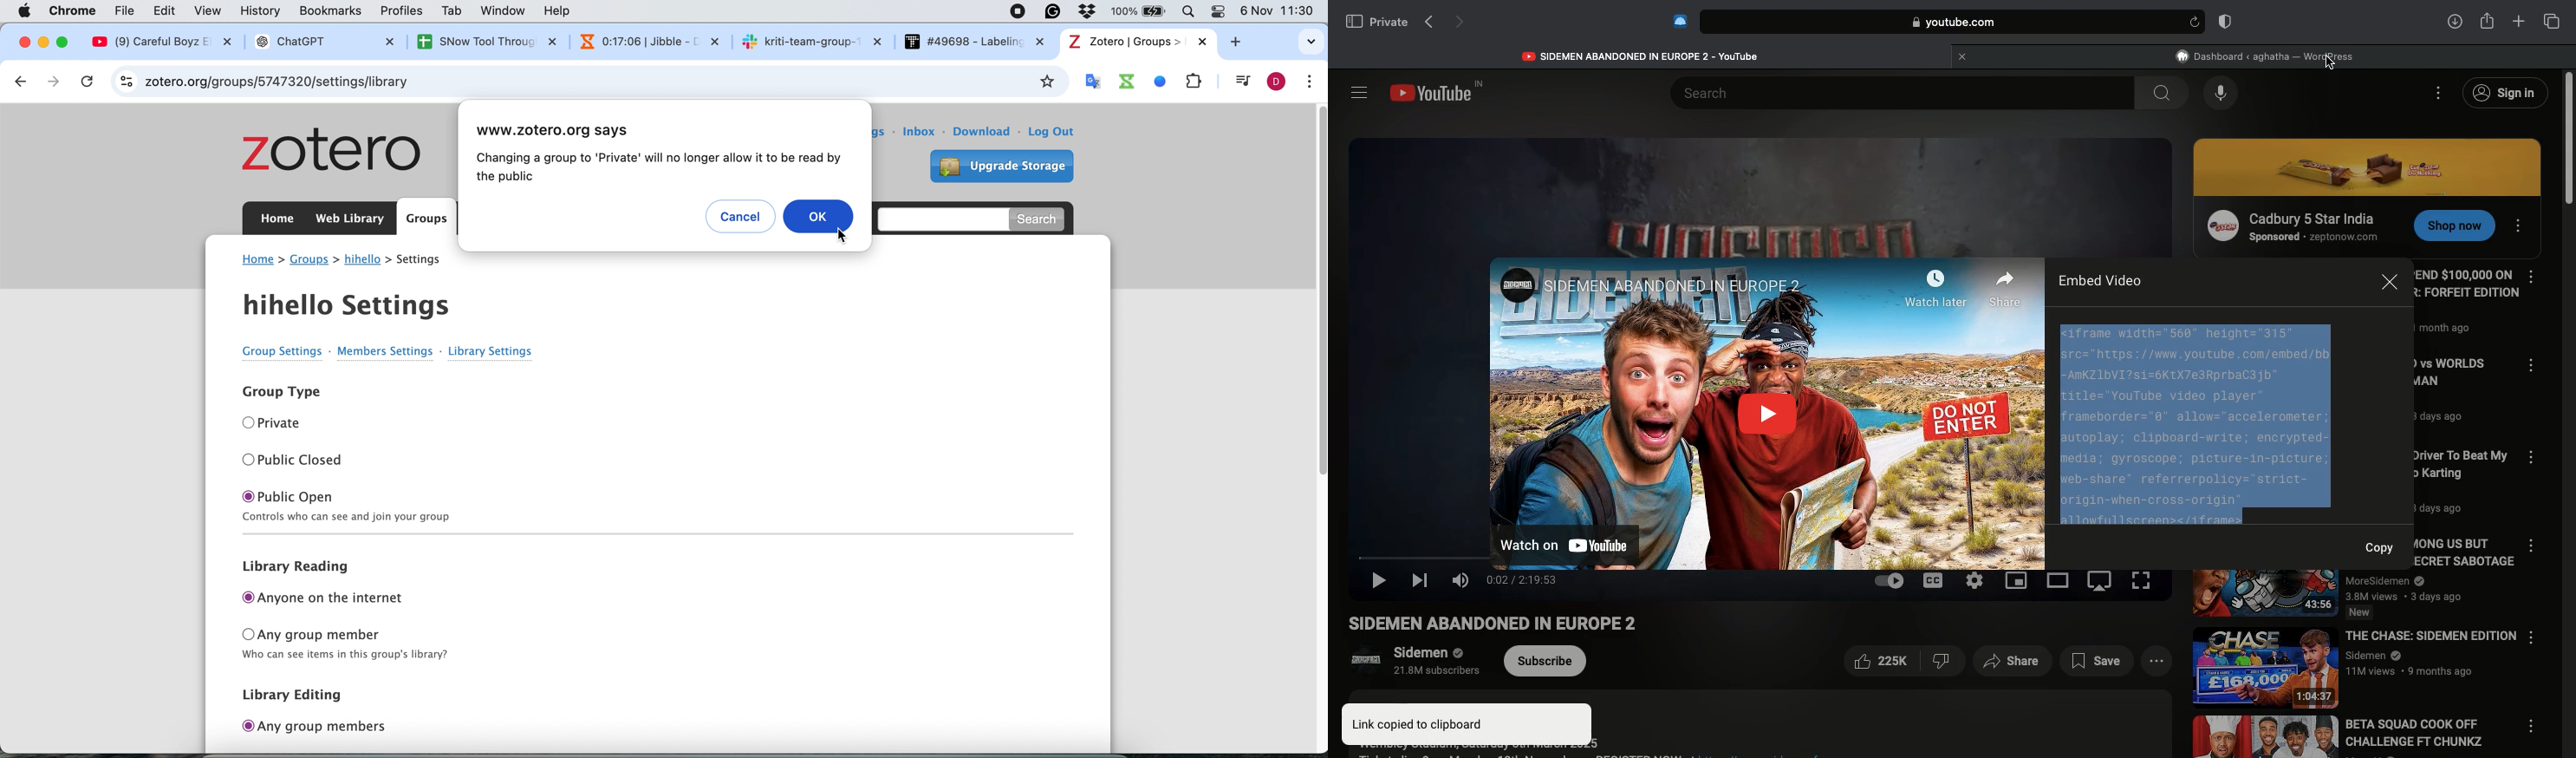 The height and width of the screenshot is (784, 2576). I want to click on close, so click(23, 42).